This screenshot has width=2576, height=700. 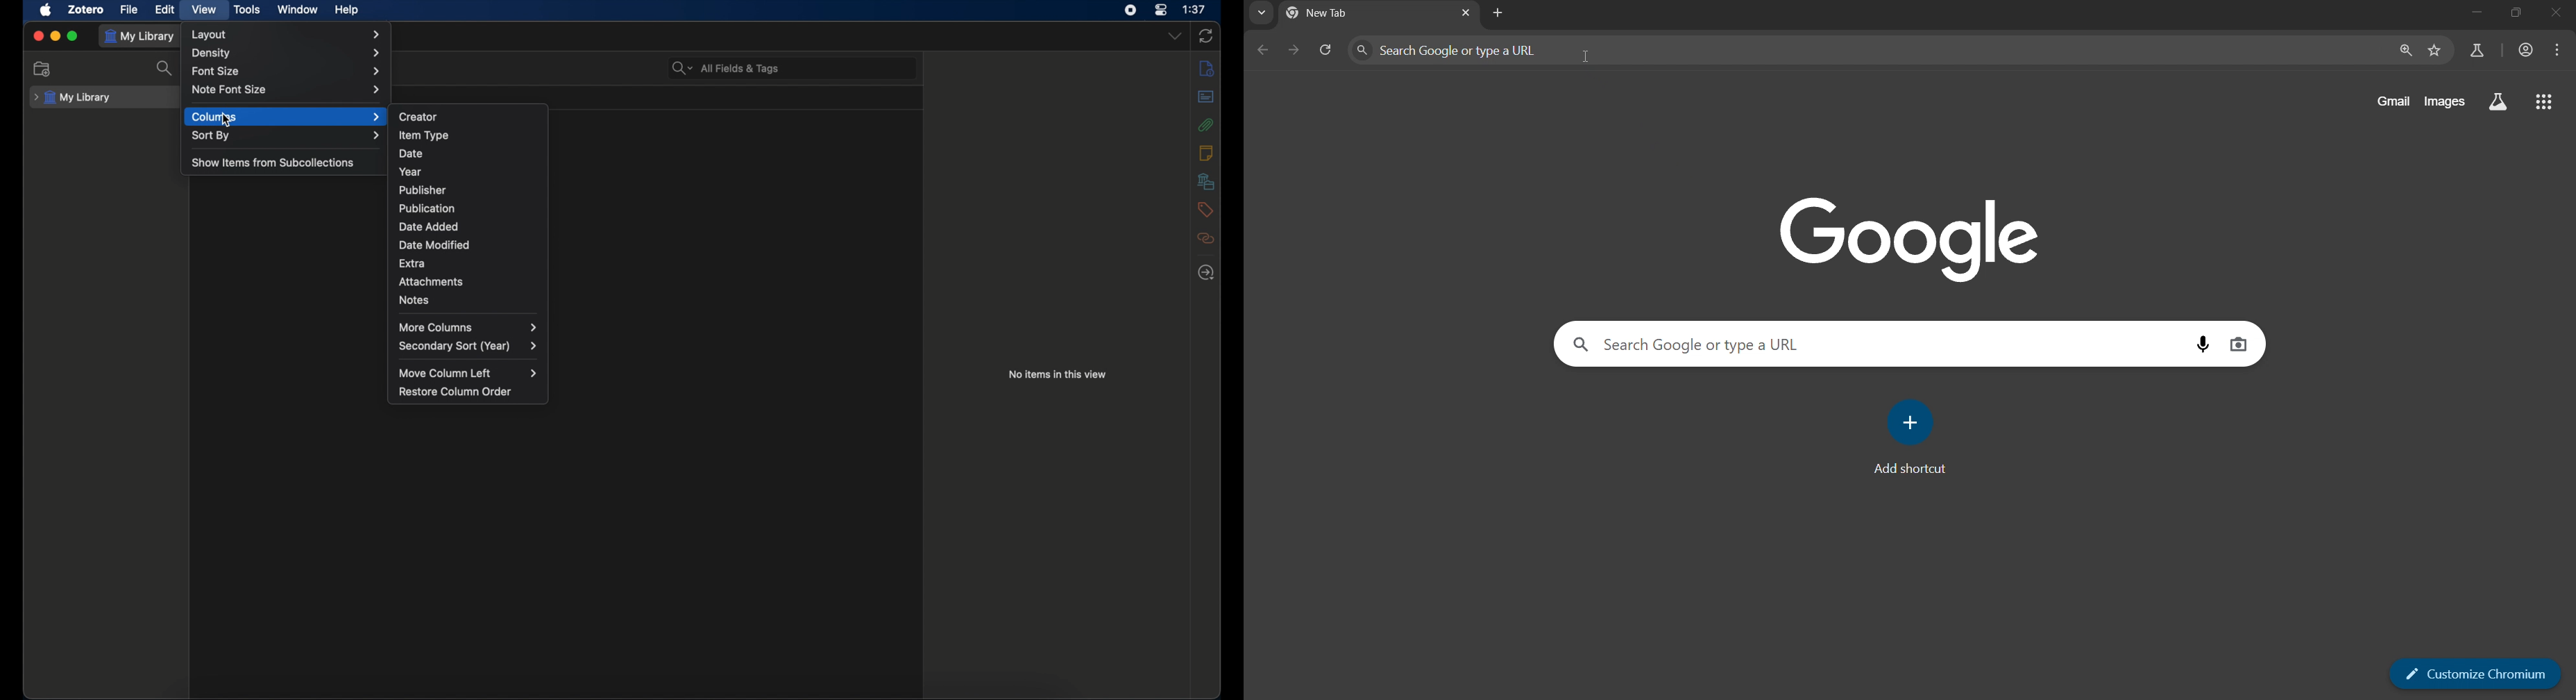 What do you see at coordinates (55, 35) in the screenshot?
I see `minimize` at bounding box center [55, 35].